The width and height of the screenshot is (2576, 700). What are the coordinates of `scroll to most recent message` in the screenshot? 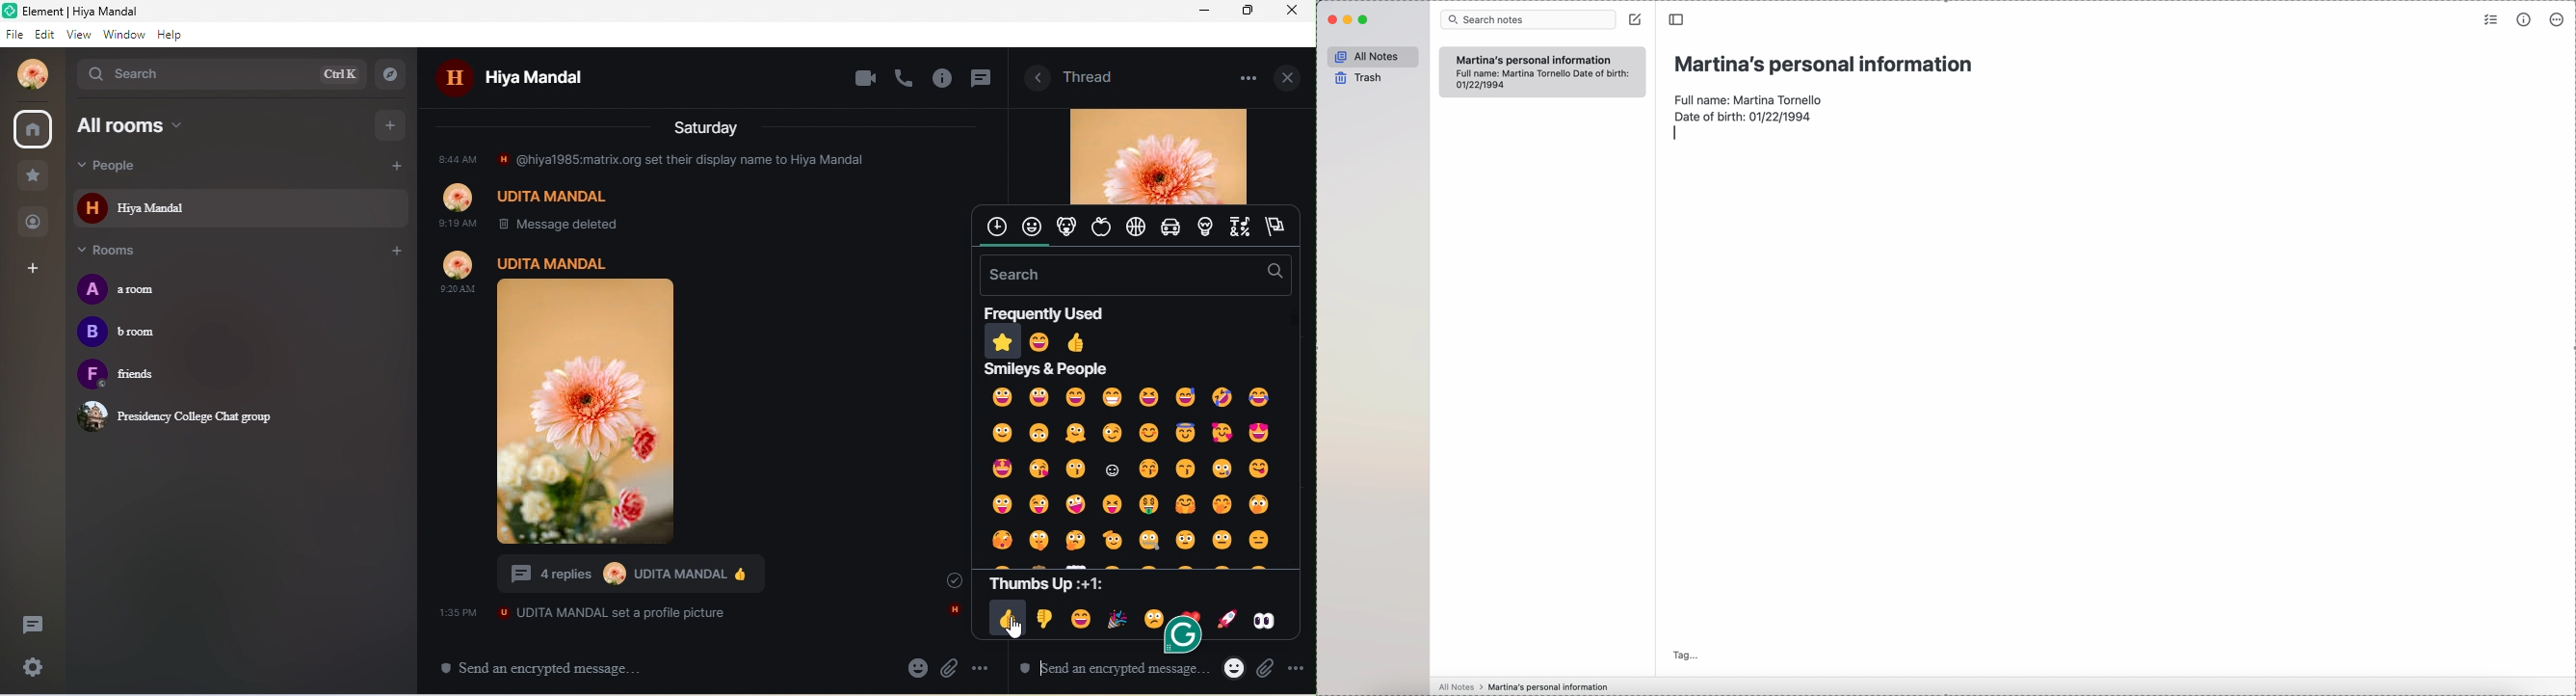 It's located at (945, 579).